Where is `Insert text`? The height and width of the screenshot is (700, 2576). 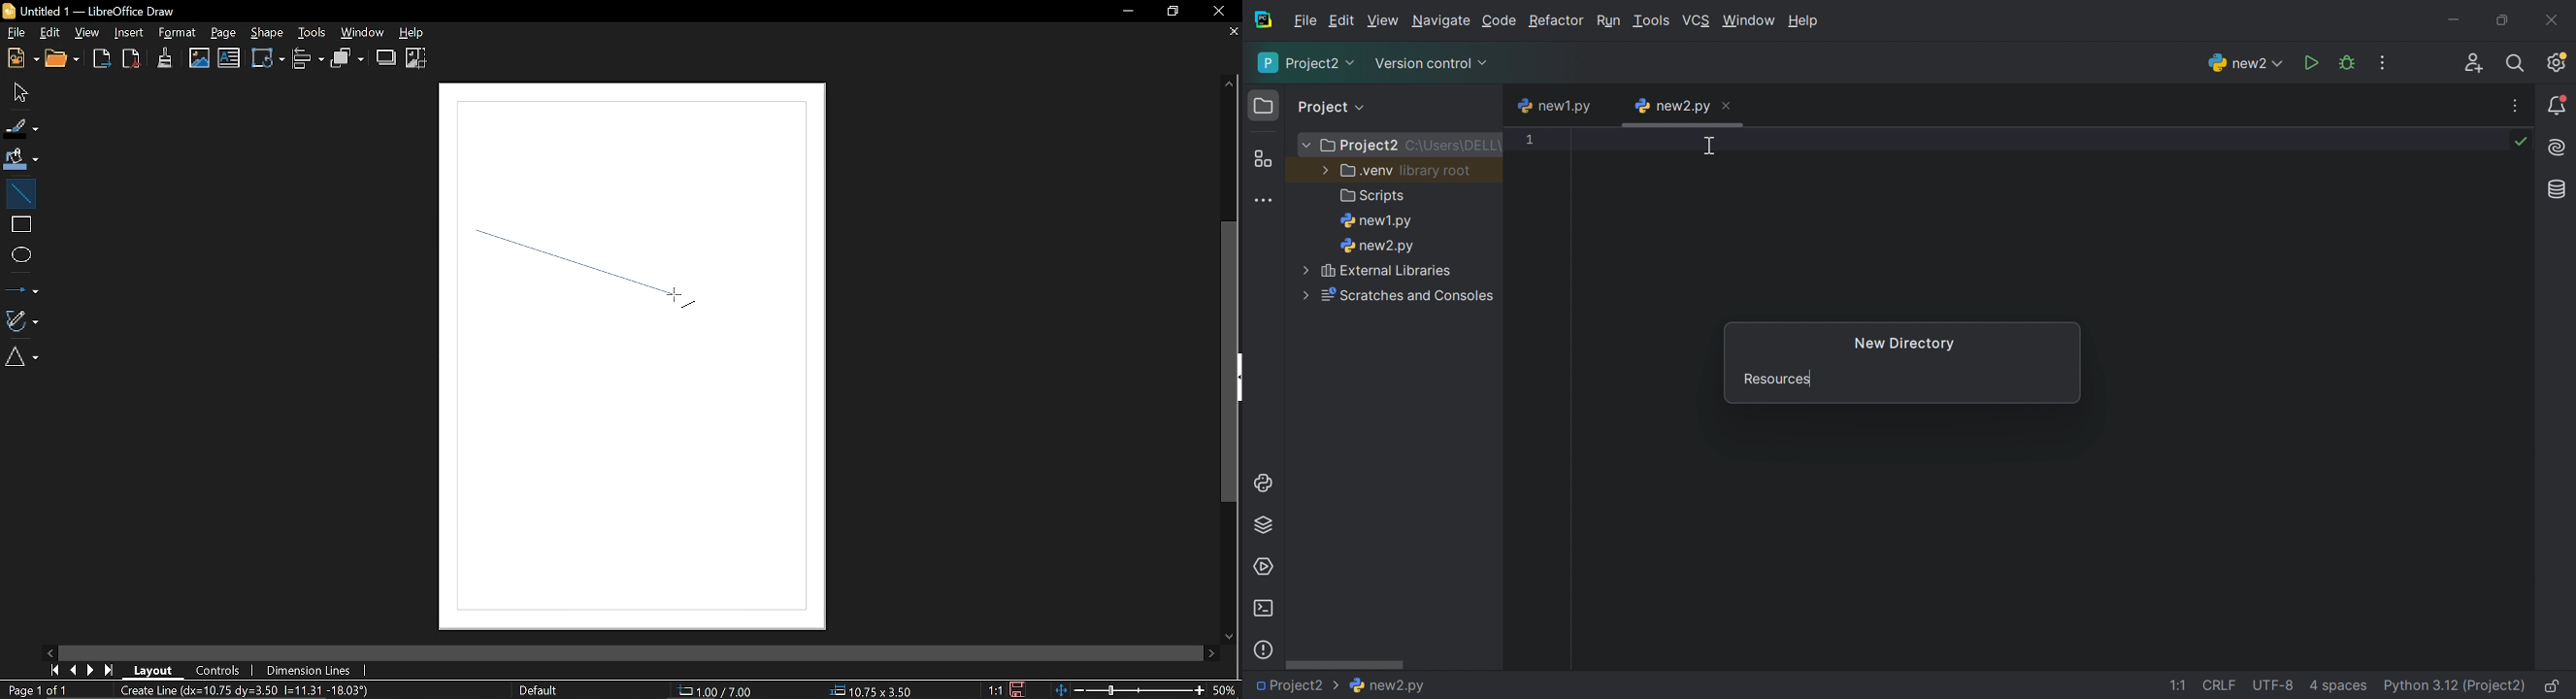
Insert text is located at coordinates (229, 59).